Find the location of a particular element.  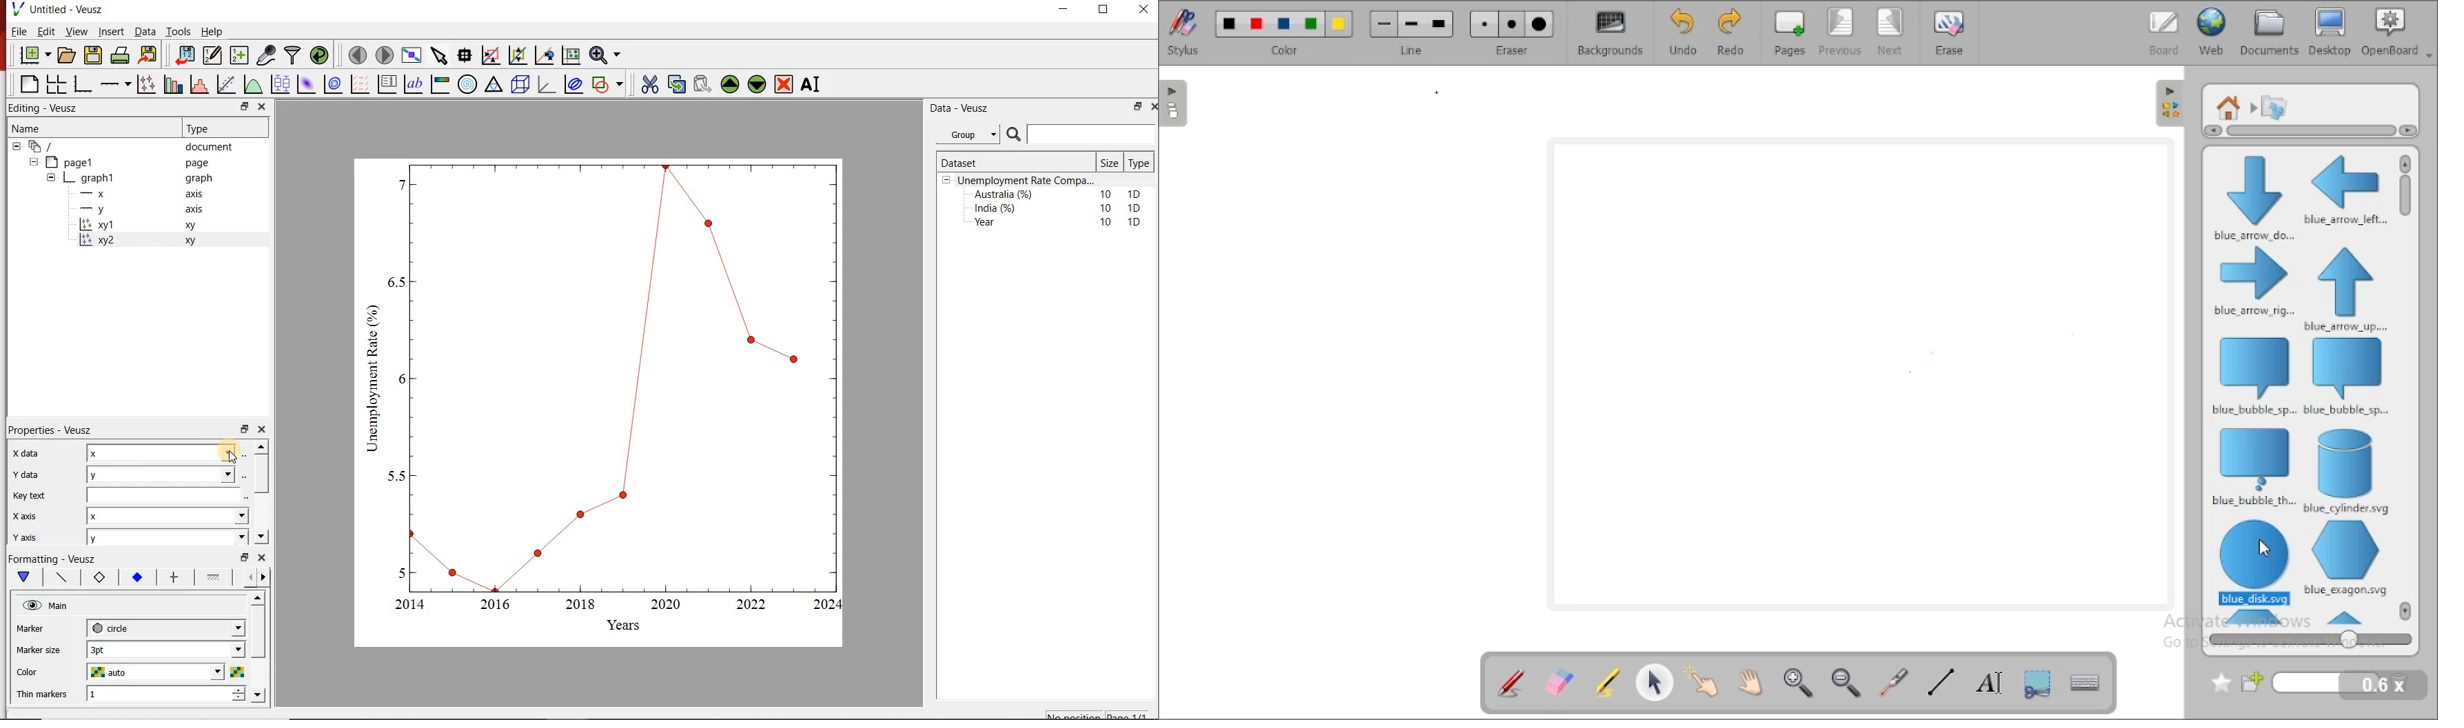

collapse is located at coordinates (16, 146).